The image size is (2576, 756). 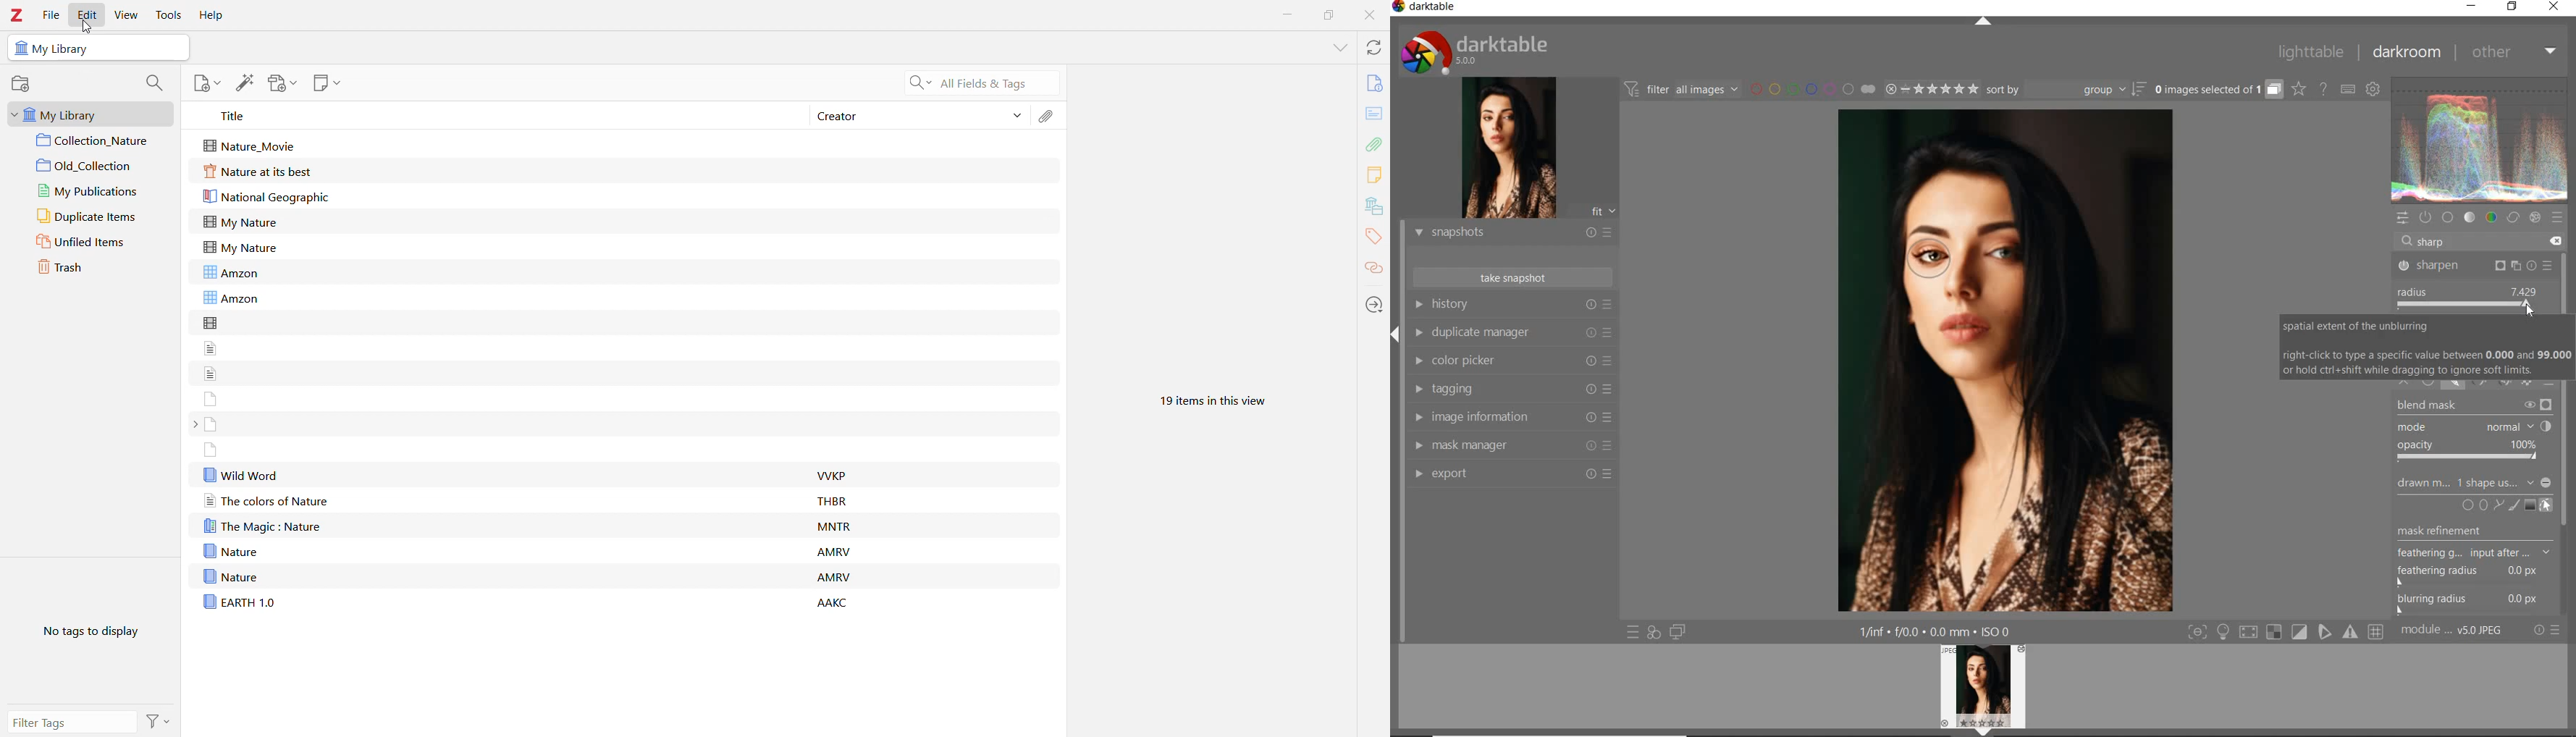 What do you see at coordinates (2426, 347) in the screenshot?
I see `spatial extent of the unblurring
right-click to type a specific value between 0.000 and 99.000
or hold cirl+shift while dragging to ignore soft limits.` at bounding box center [2426, 347].